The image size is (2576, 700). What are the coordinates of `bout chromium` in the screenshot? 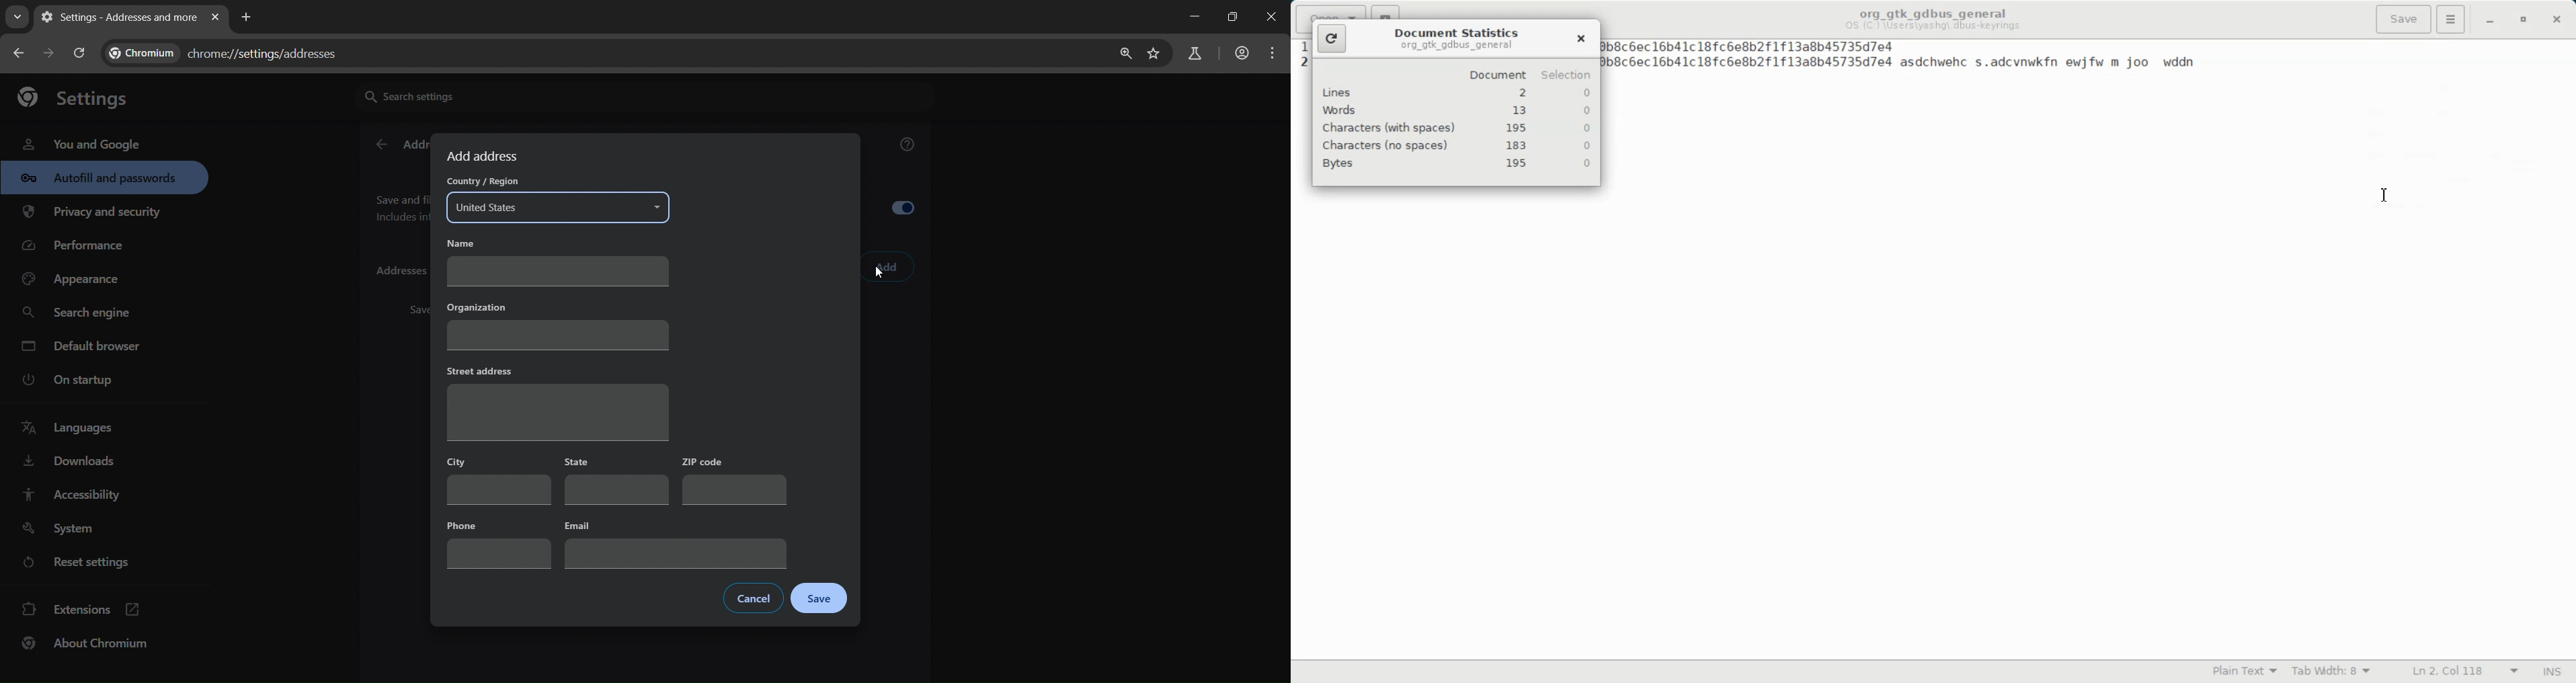 It's located at (87, 643).